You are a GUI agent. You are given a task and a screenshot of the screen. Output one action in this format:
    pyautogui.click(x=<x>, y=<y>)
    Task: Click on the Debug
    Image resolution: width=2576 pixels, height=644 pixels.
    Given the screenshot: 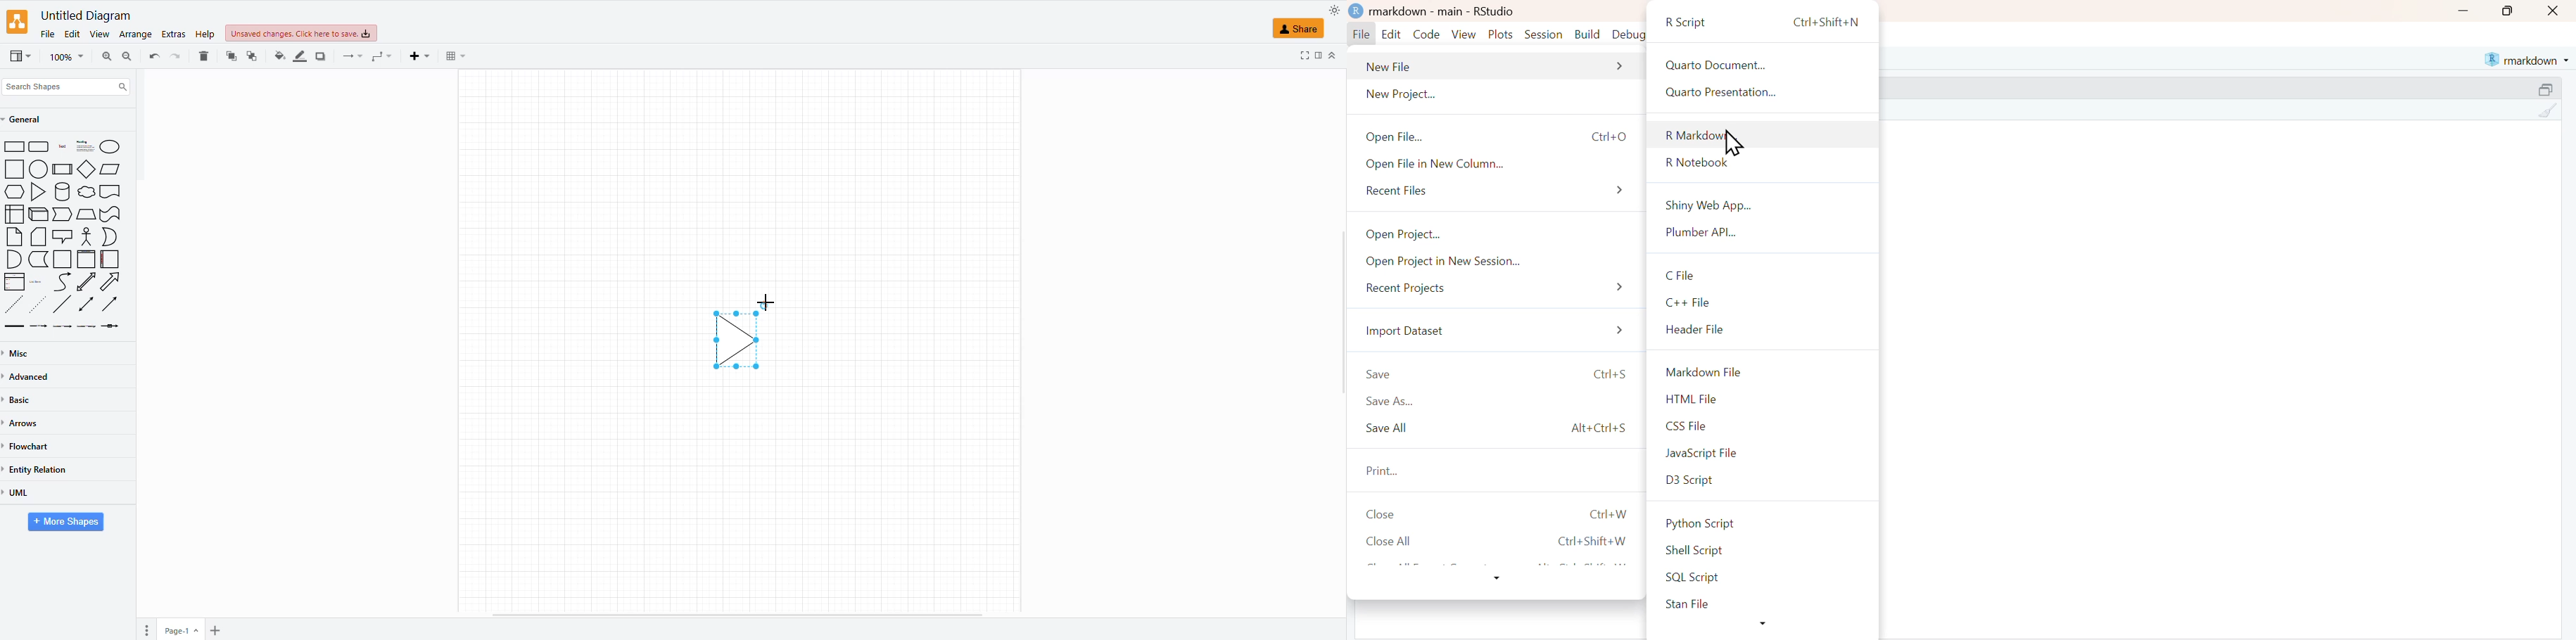 What is the action you would take?
    pyautogui.click(x=1628, y=35)
    